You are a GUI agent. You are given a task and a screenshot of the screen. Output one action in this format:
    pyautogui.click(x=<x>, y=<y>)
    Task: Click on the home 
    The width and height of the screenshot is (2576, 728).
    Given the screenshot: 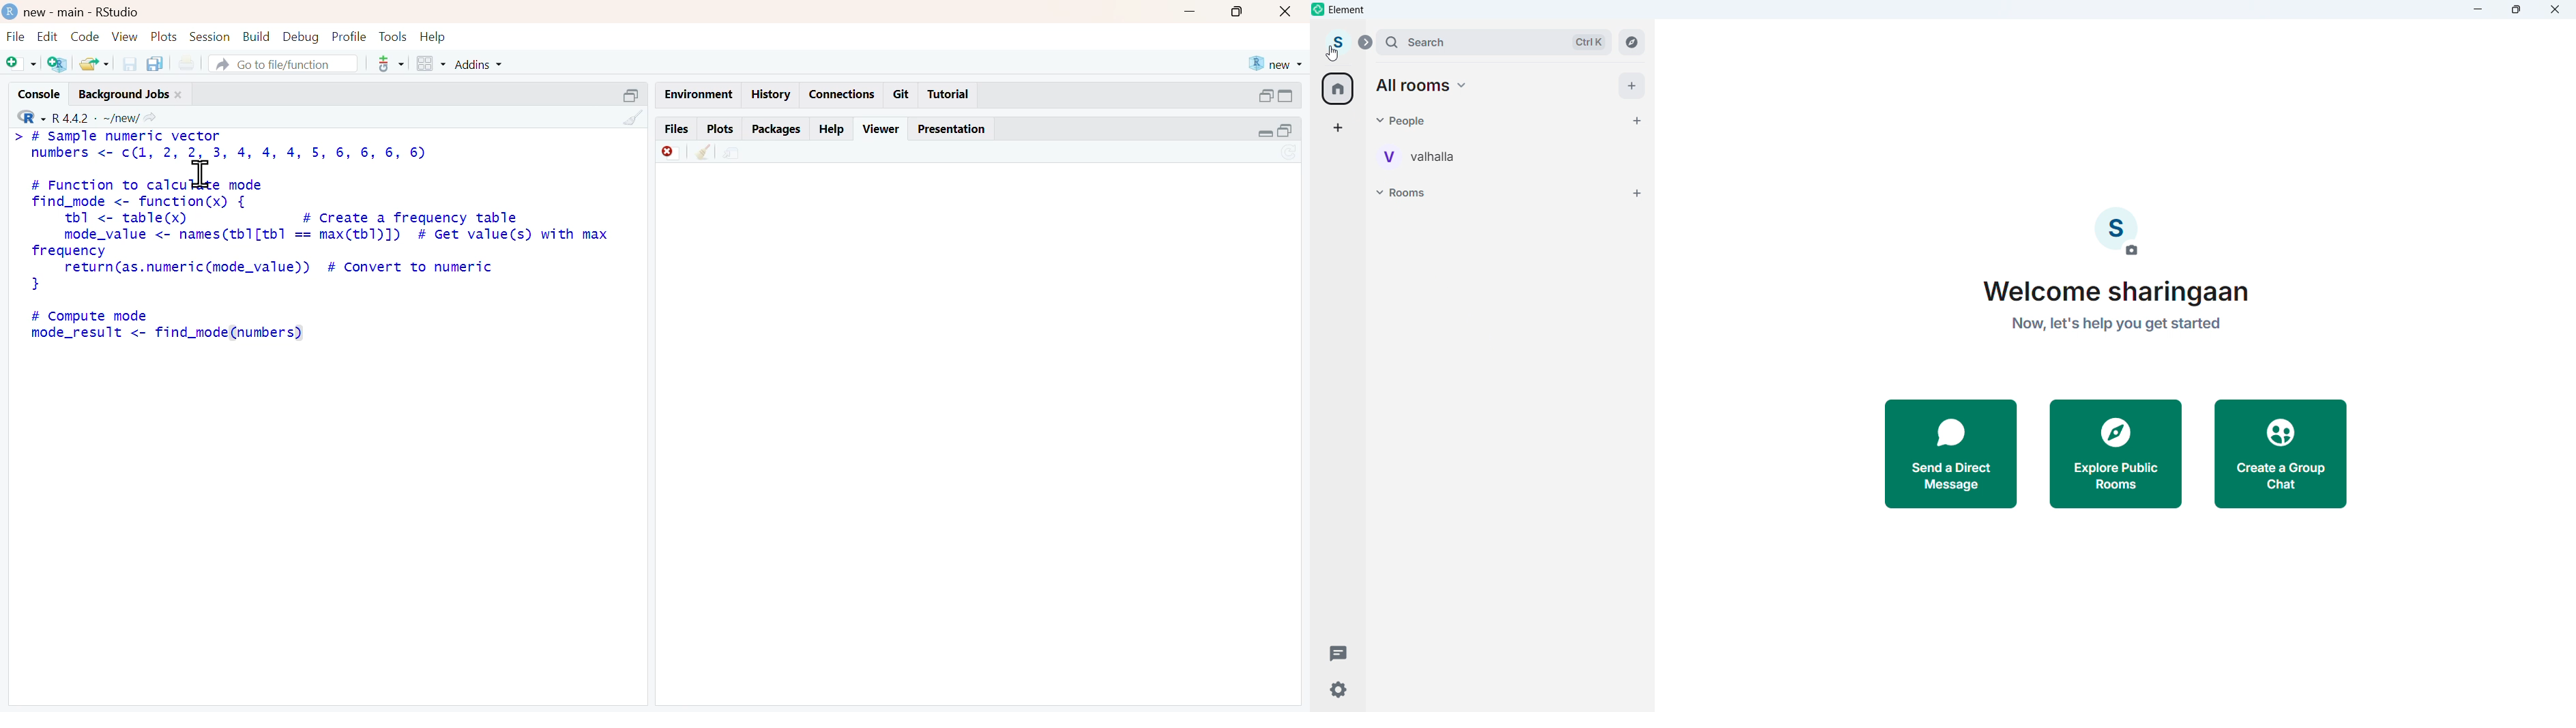 What is the action you would take?
    pyautogui.click(x=1339, y=89)
    